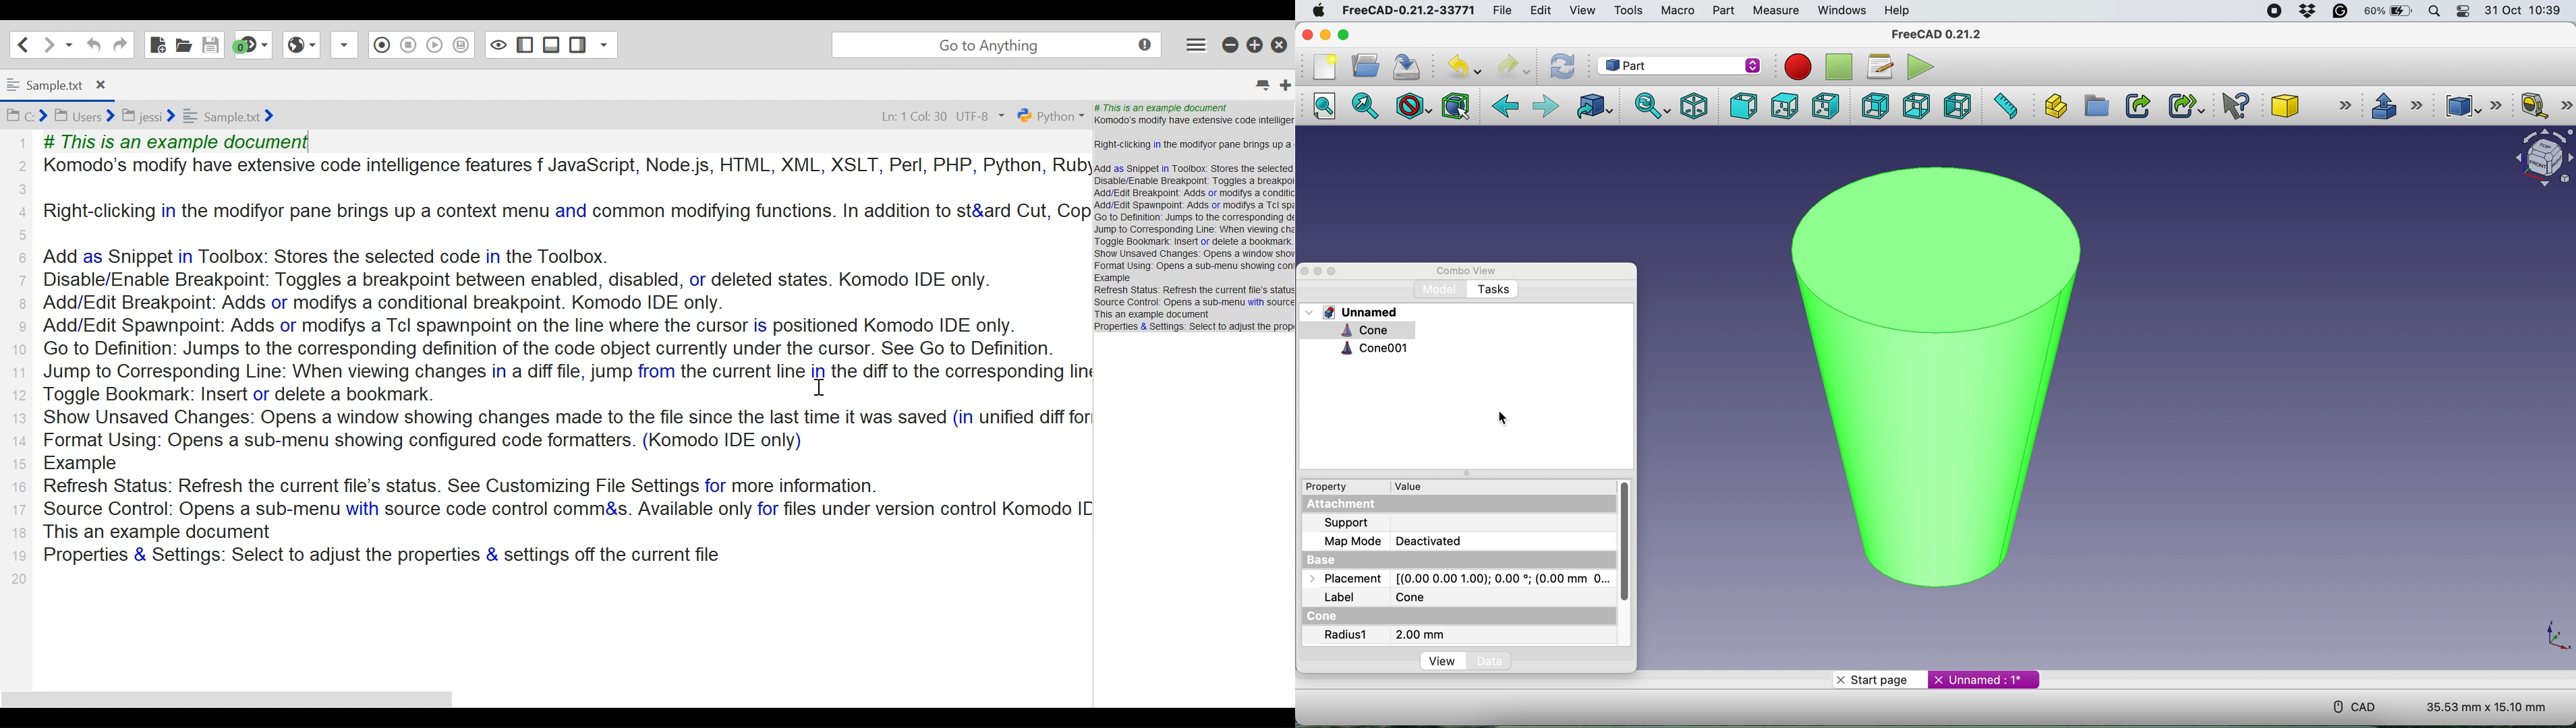  Describe the element at coordinates (1742, 107) in the screenshot. I see `front` at that location.